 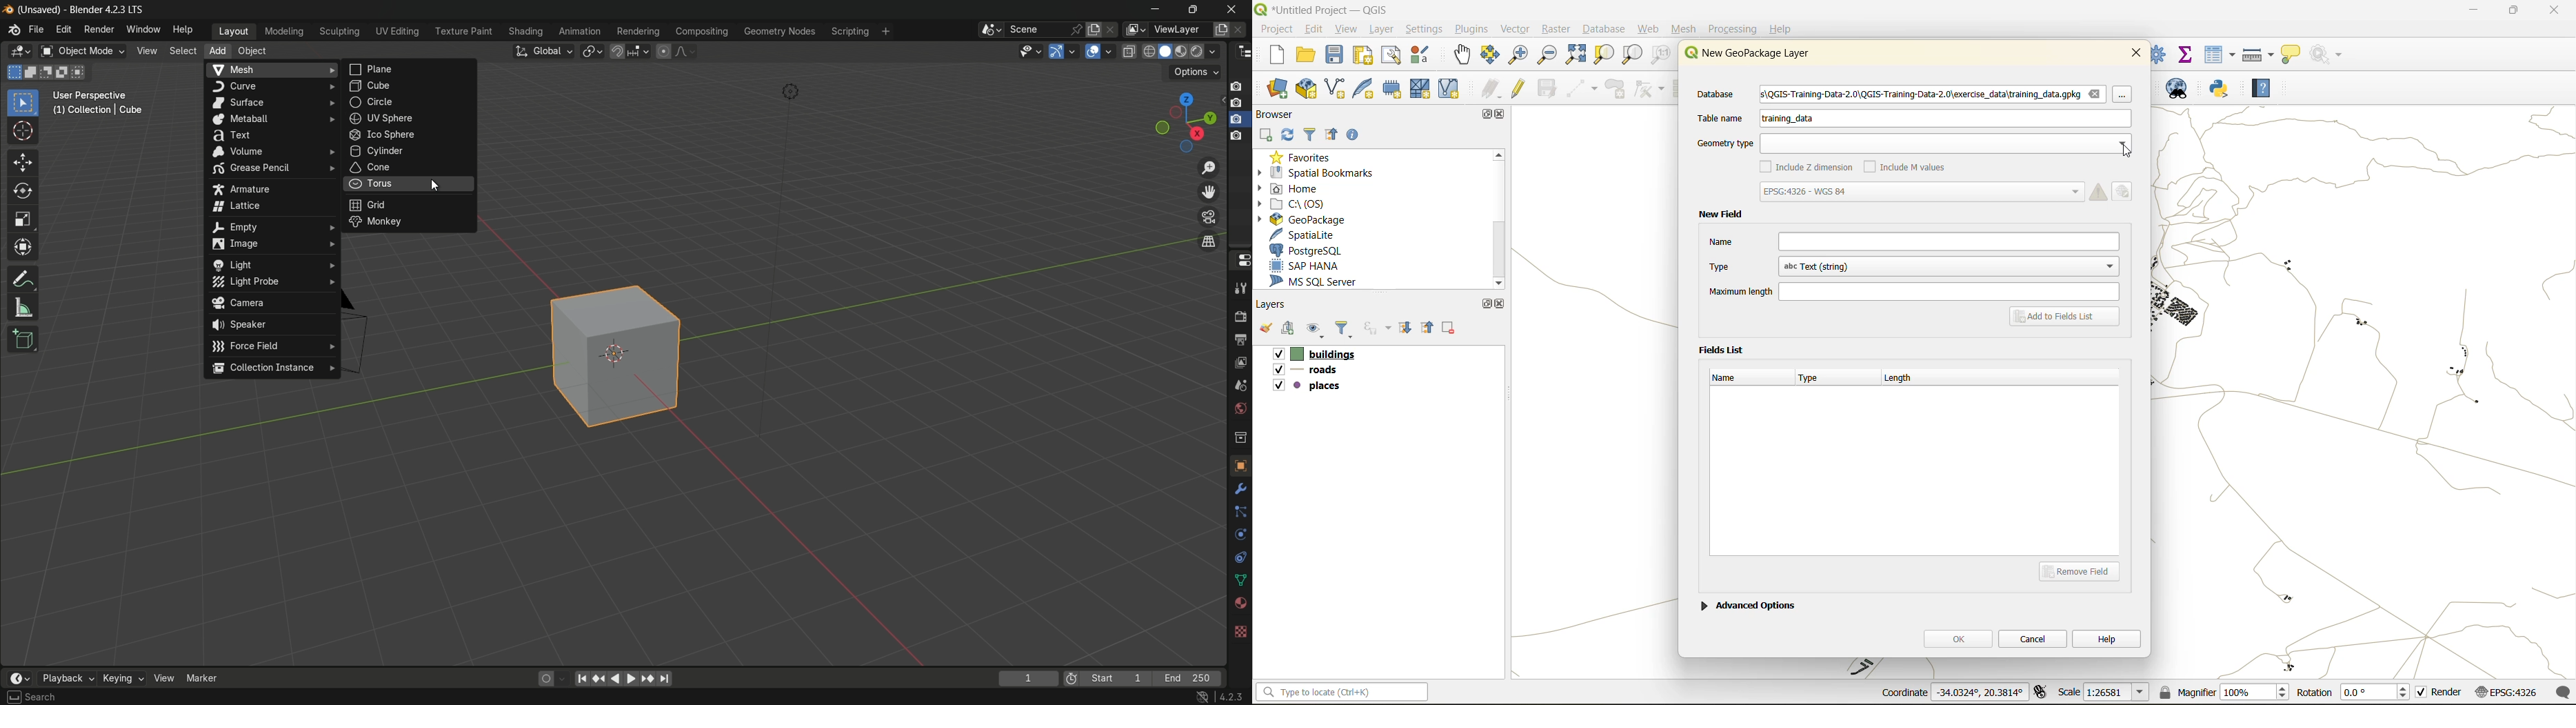 What do you see at coordinates (1236, 119) in the screenshot?
I see `layer 3` at bounding box center [1236, 119].